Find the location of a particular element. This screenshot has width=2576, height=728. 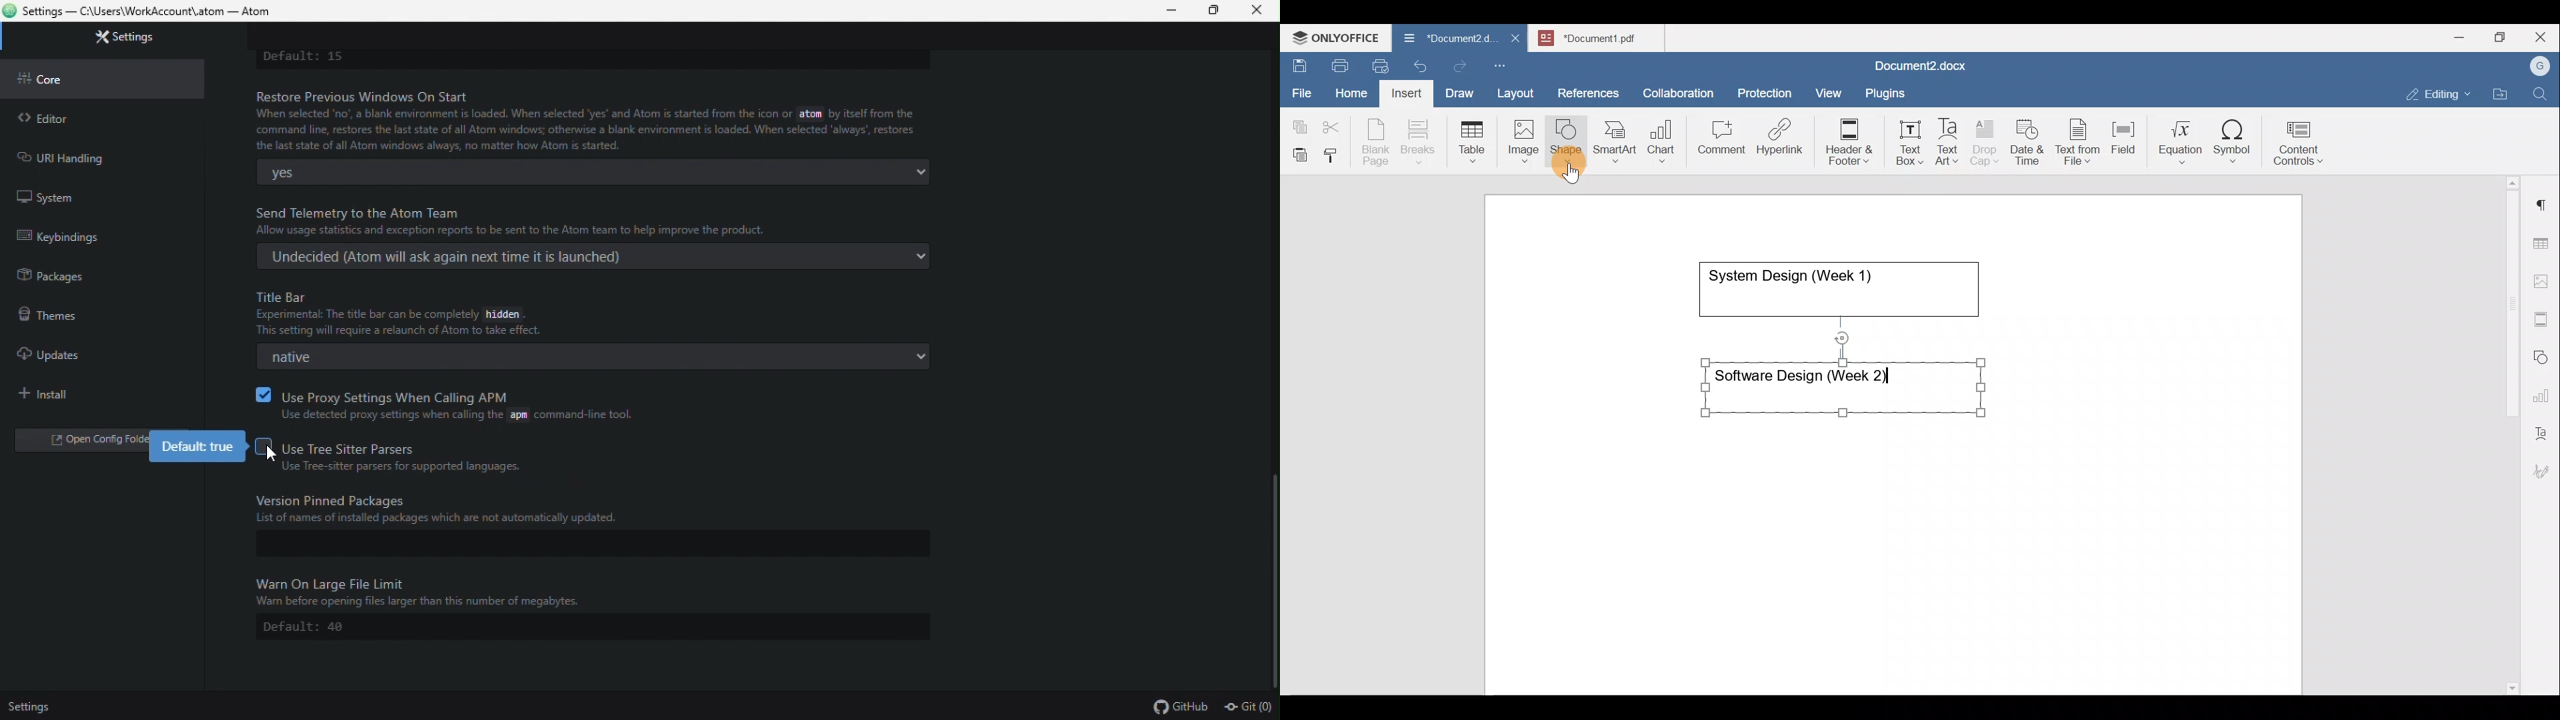

Print file is located at coordinates (1337, 63).